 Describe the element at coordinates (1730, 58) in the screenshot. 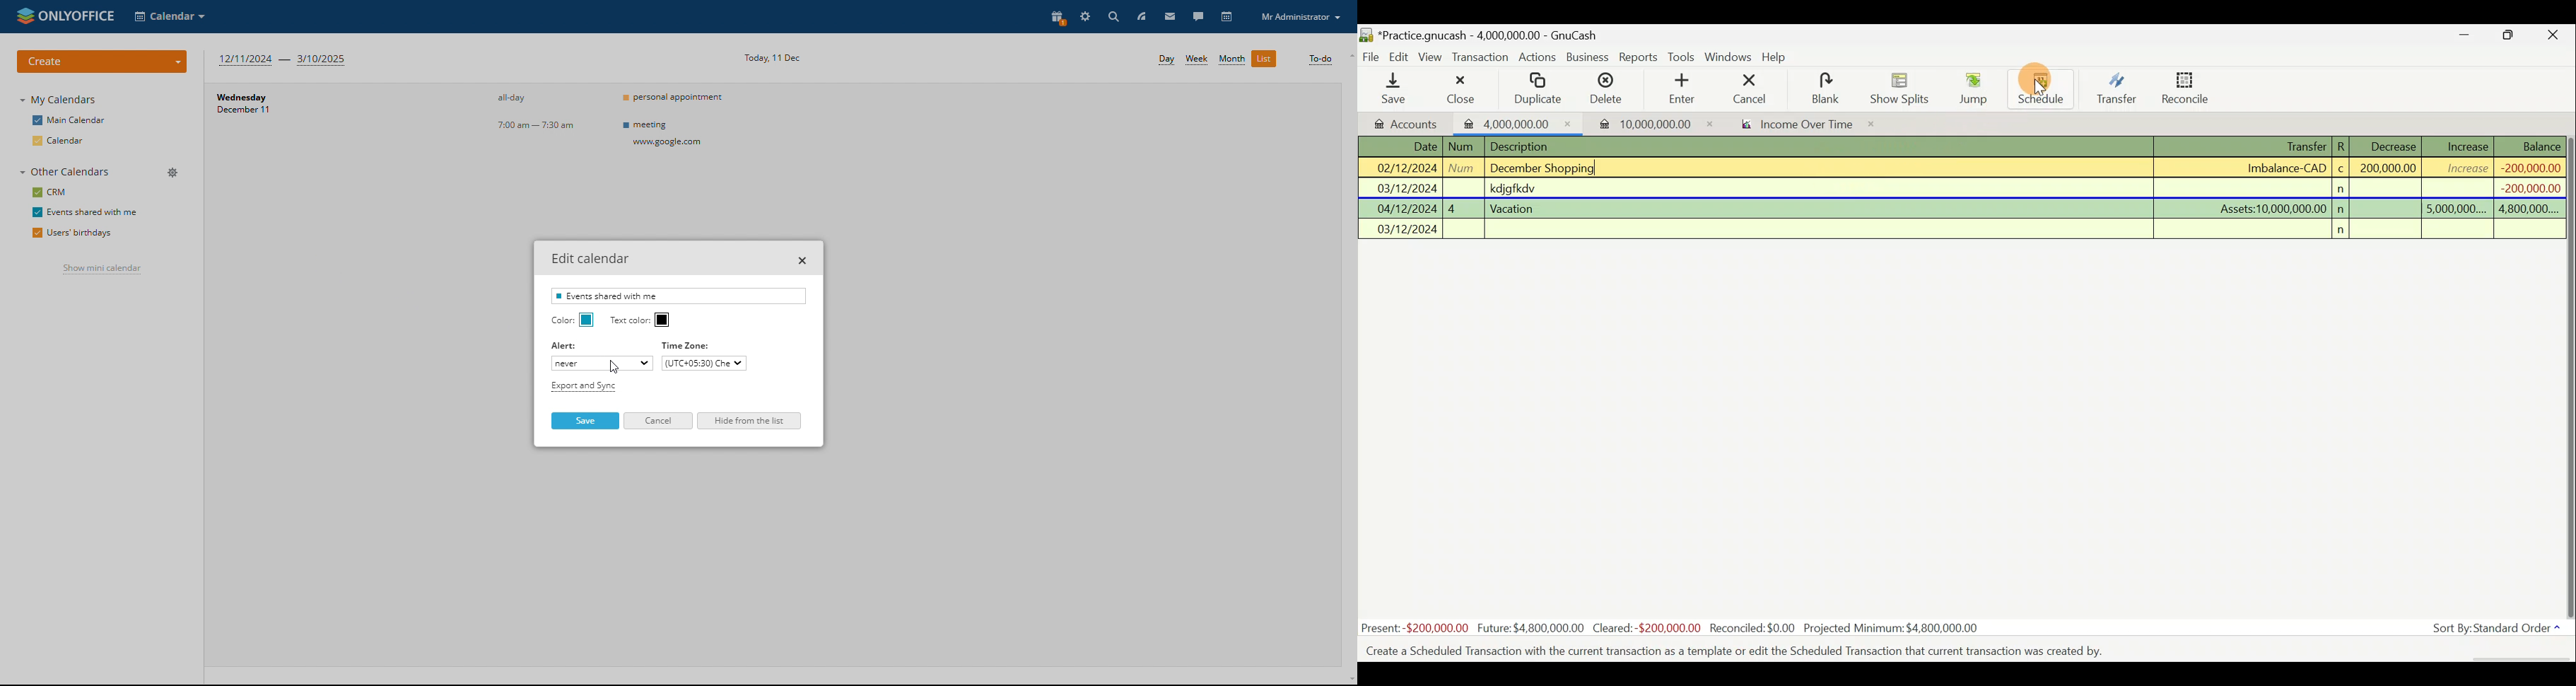

I see `Windows` at that location.